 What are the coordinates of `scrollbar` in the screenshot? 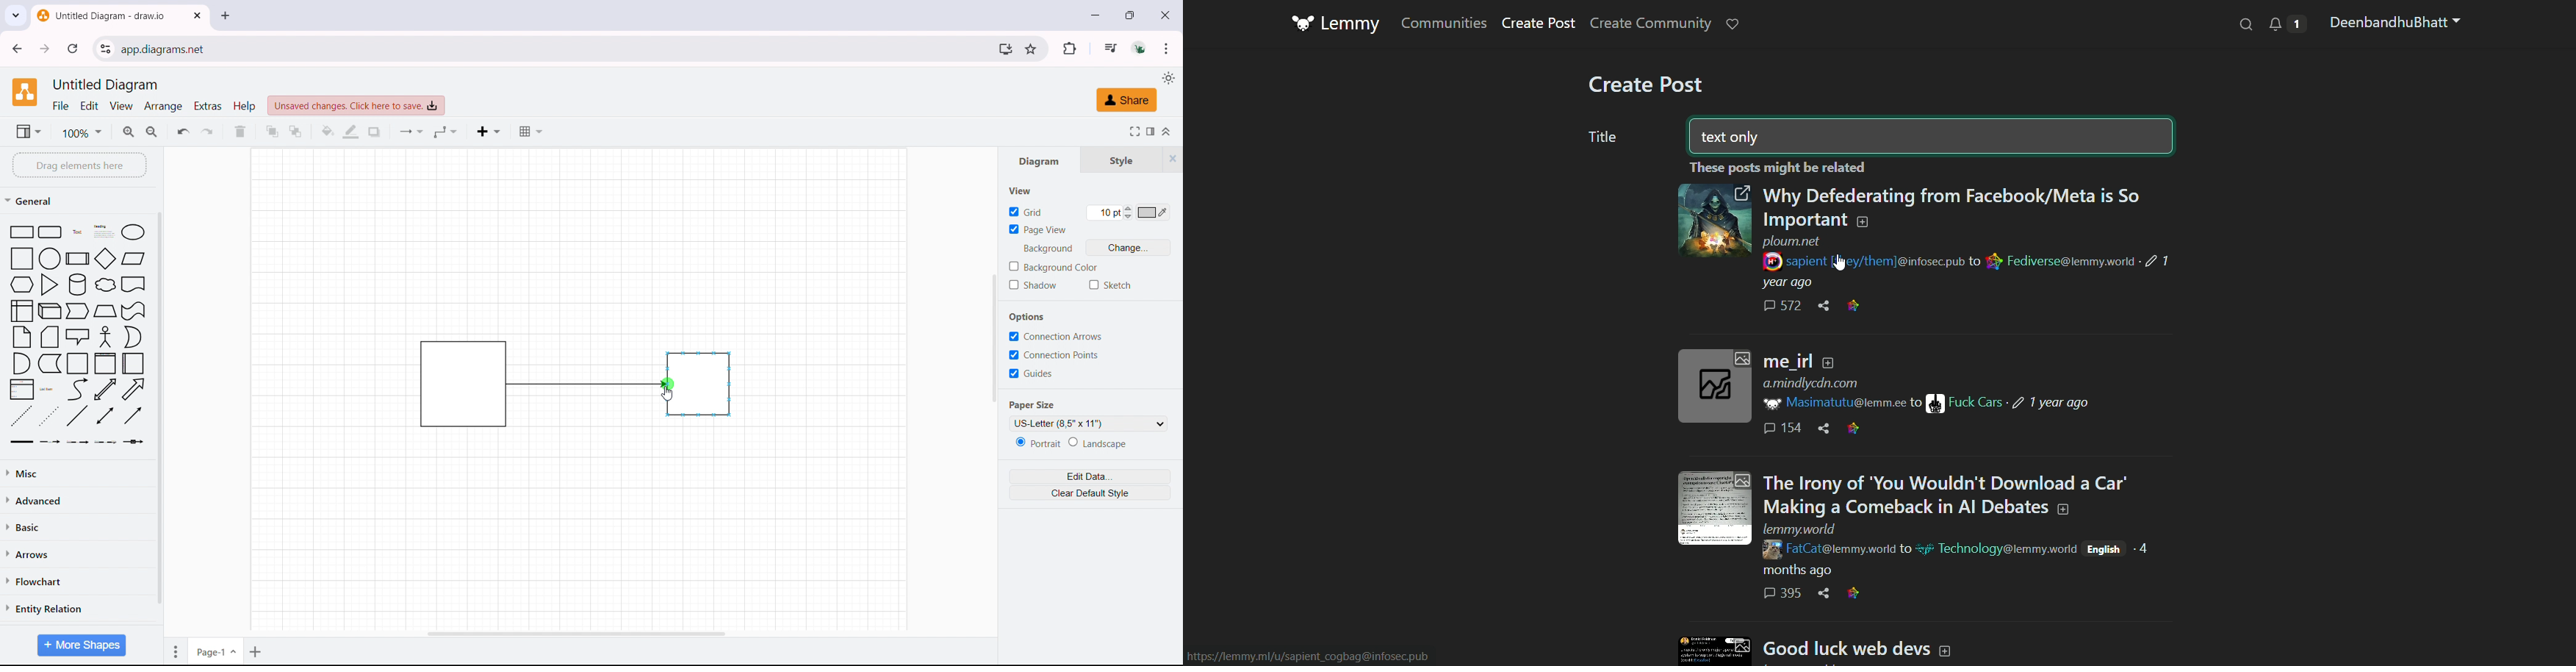 It's located at (159, 409).